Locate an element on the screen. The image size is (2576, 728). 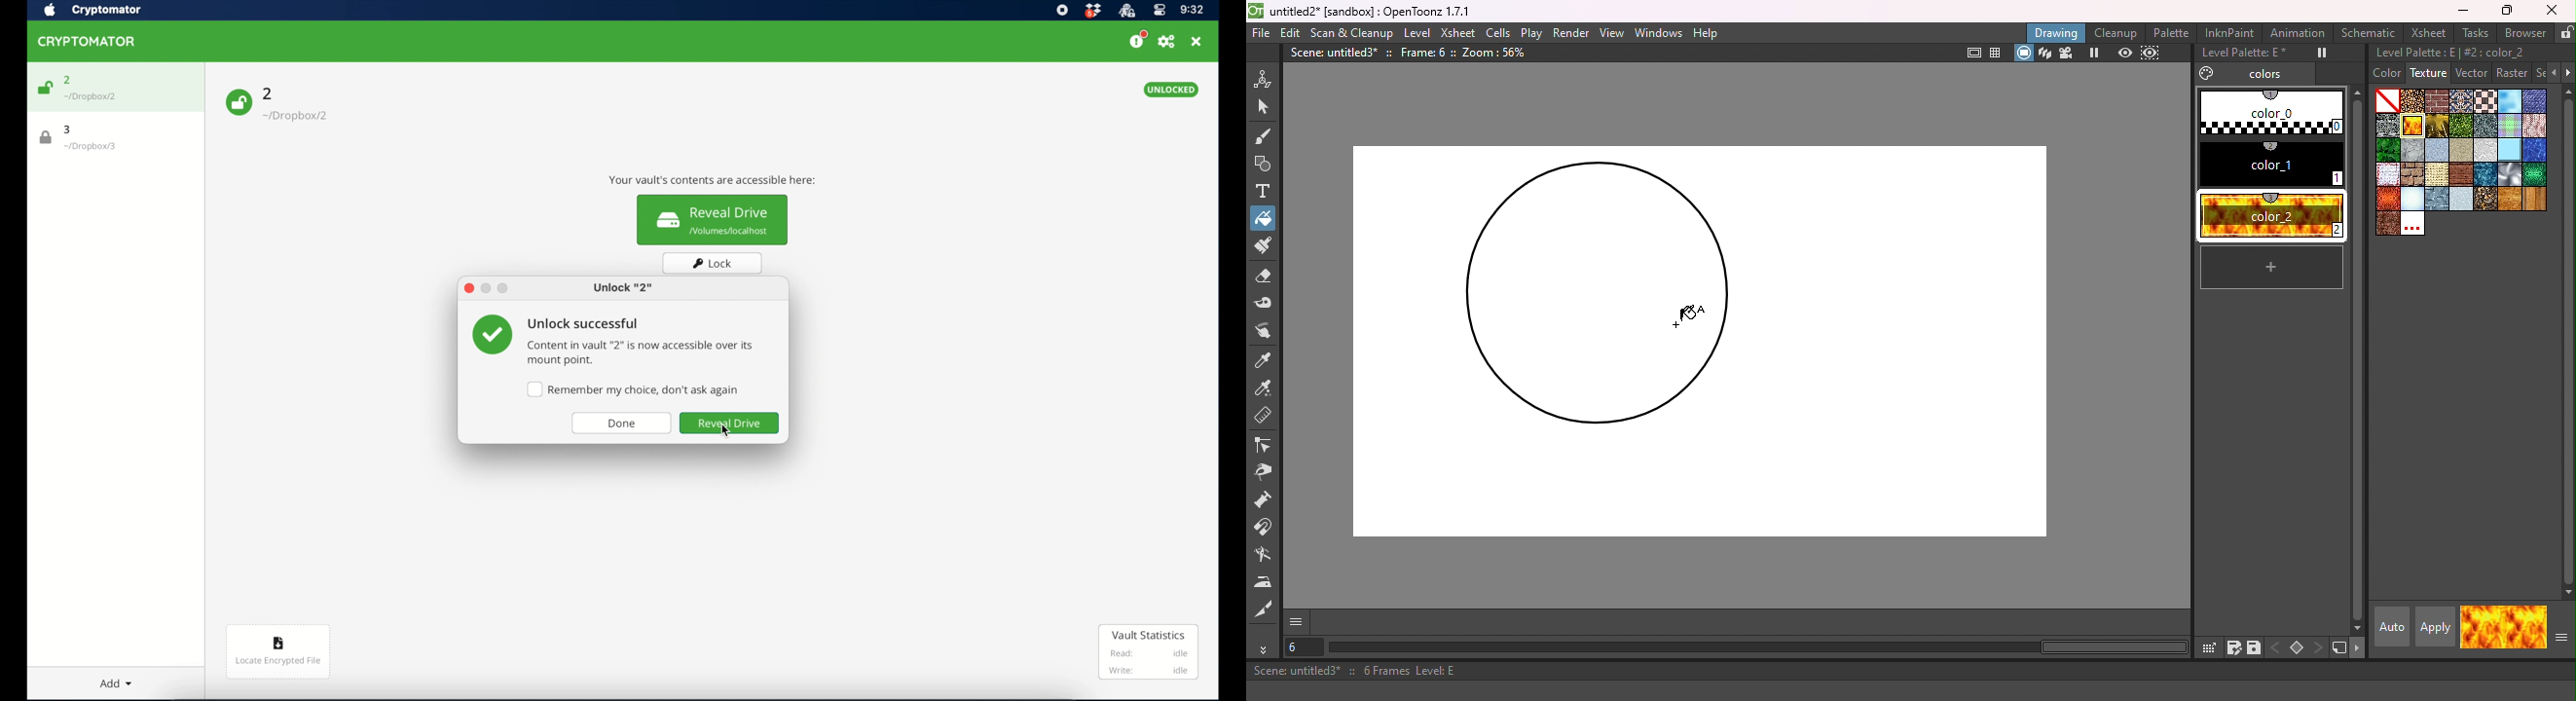
lock is located at coordinates (713, 264).